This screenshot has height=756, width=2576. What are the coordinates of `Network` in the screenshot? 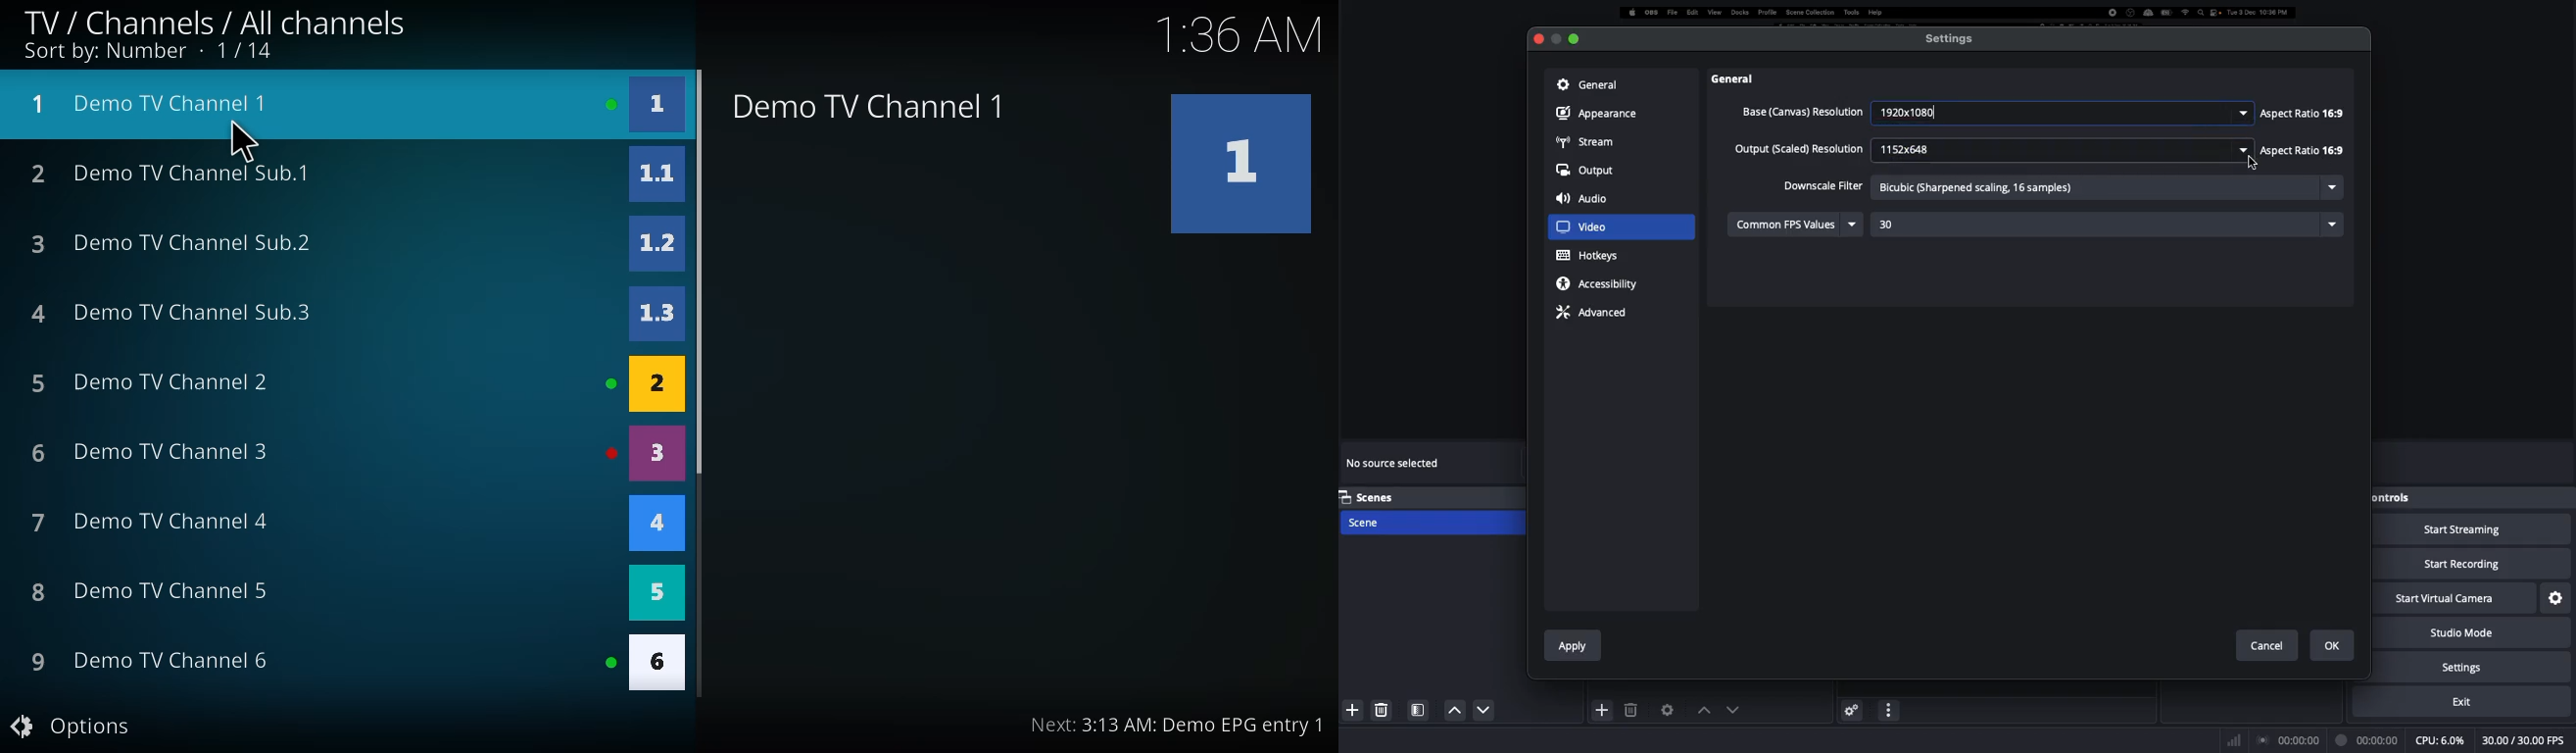 It's located at (2229, 739).